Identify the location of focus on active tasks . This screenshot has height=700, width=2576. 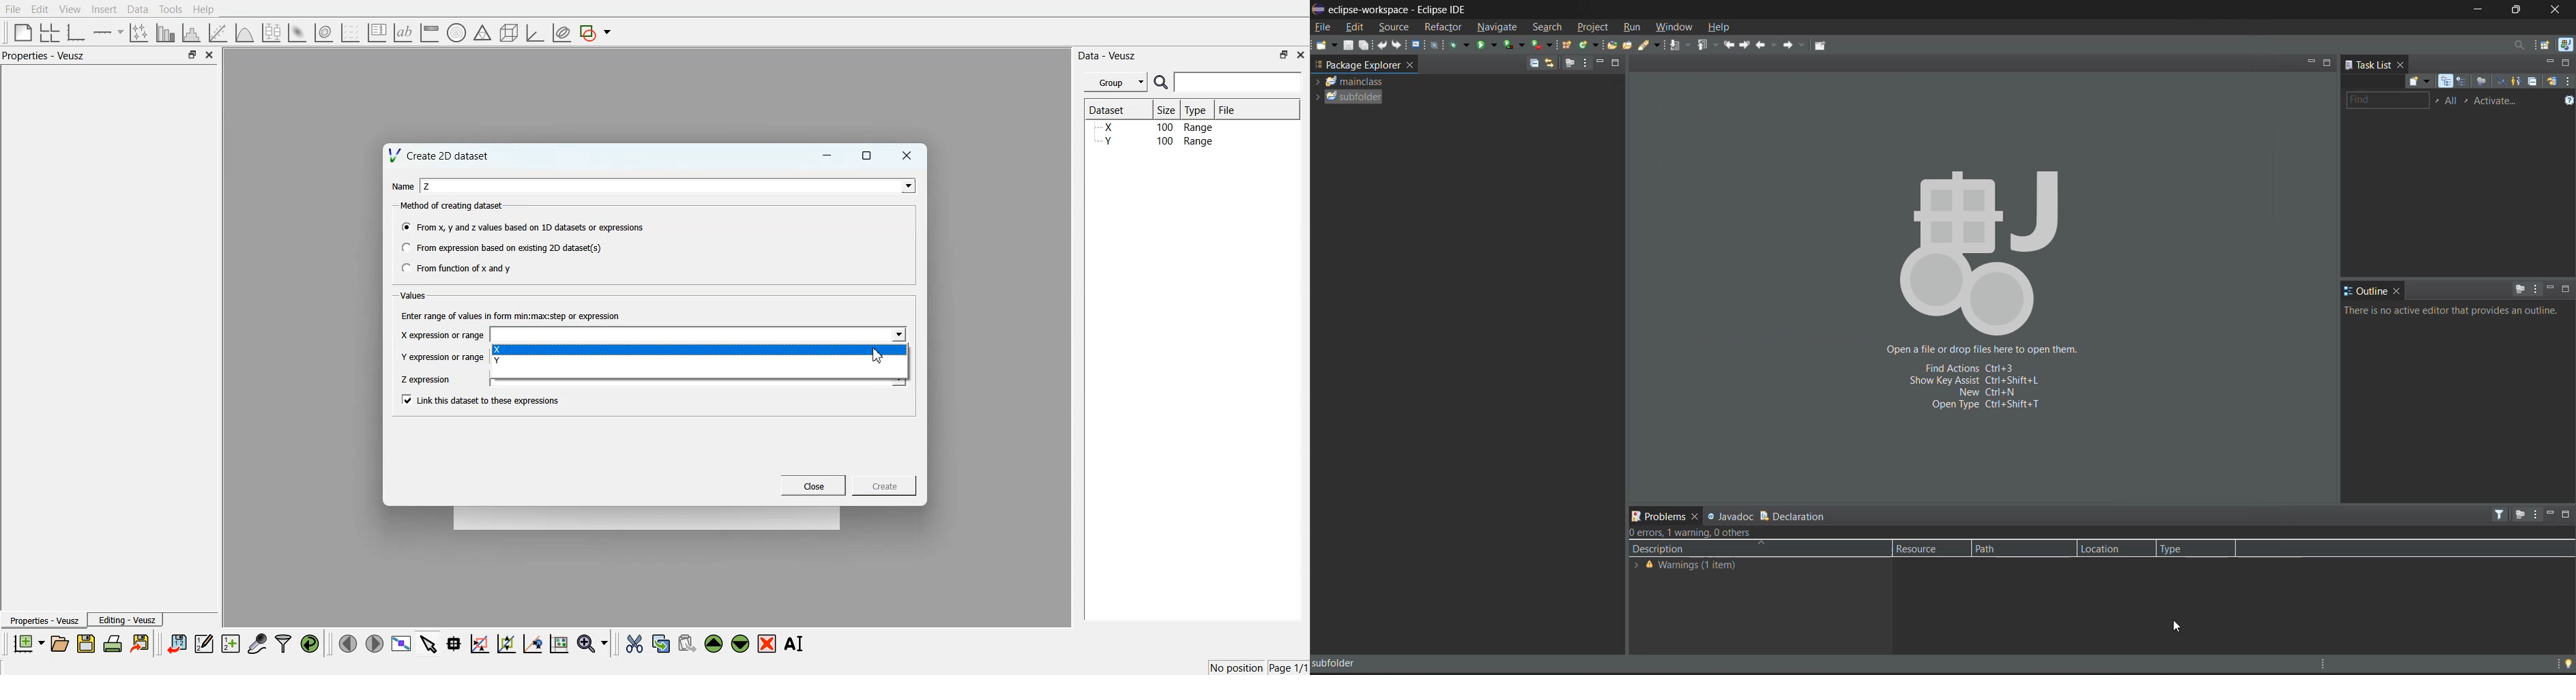
(1570, 63).